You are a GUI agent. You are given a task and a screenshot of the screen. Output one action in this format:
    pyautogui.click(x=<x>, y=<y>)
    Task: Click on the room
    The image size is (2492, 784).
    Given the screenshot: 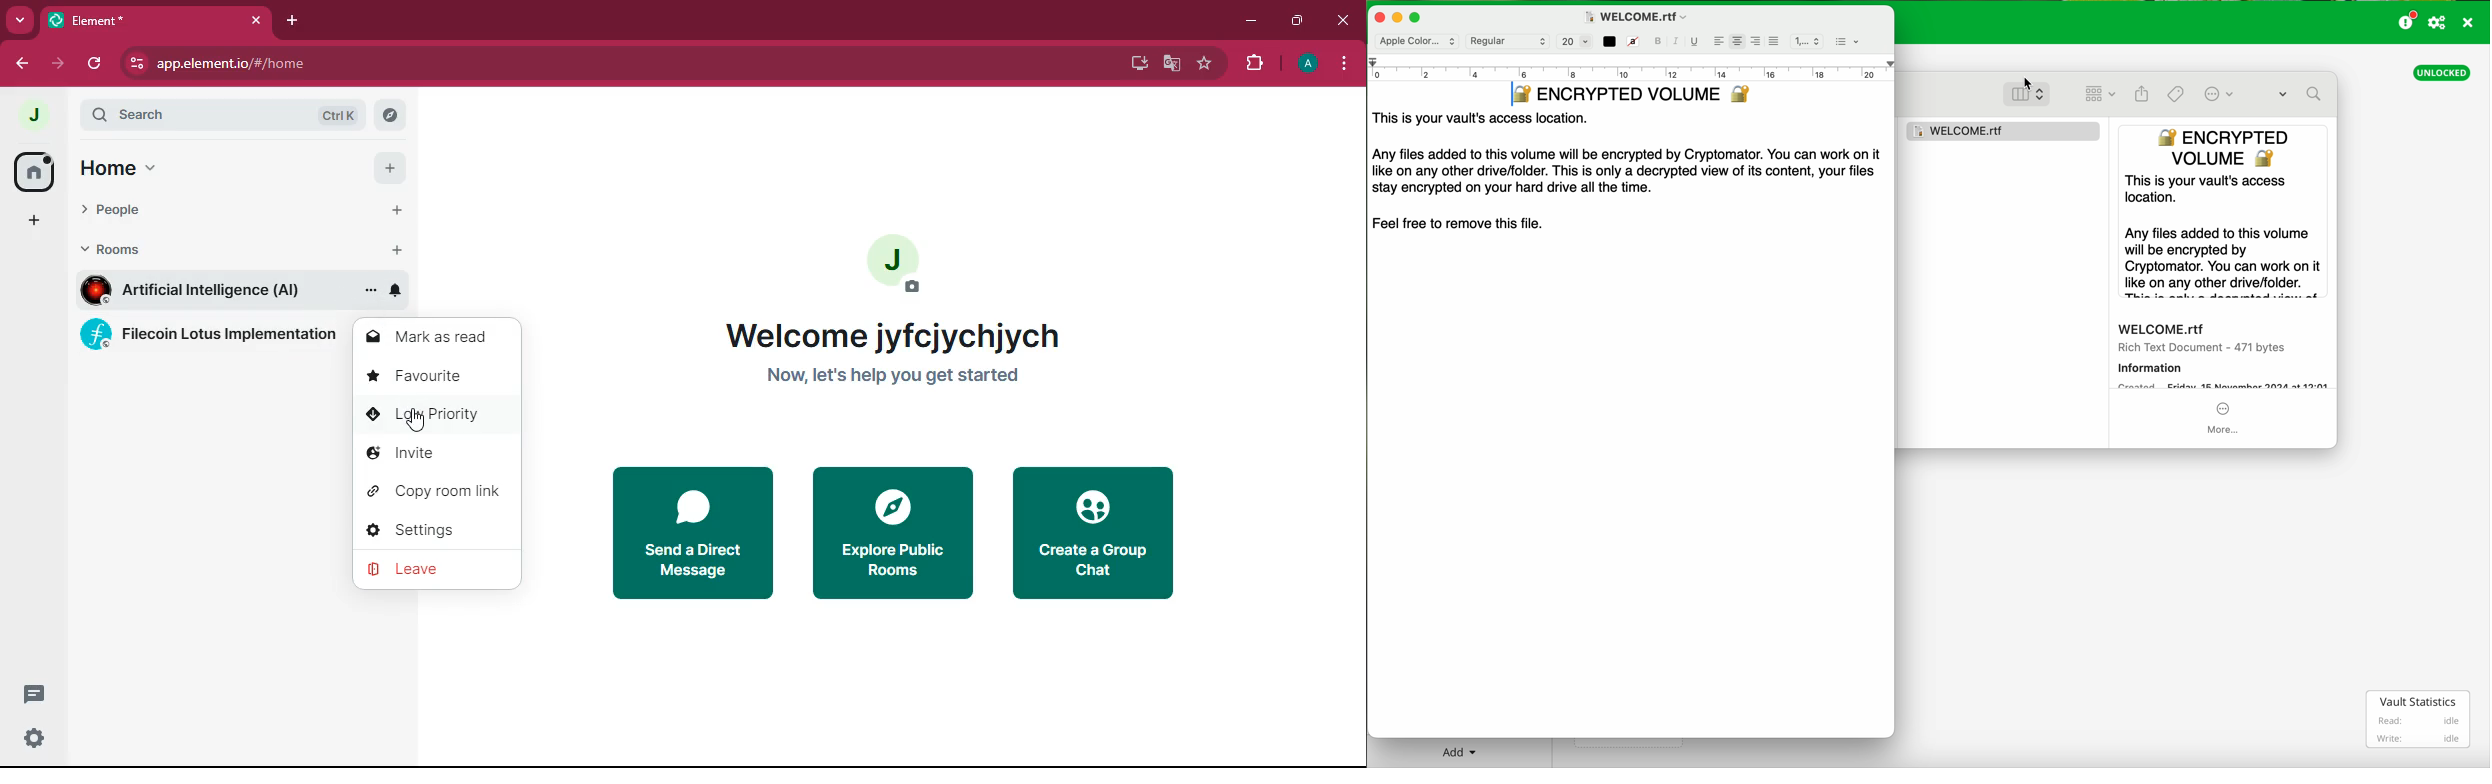 What is the action you would take?
    pyautogui.click(x=213, y=338)
    